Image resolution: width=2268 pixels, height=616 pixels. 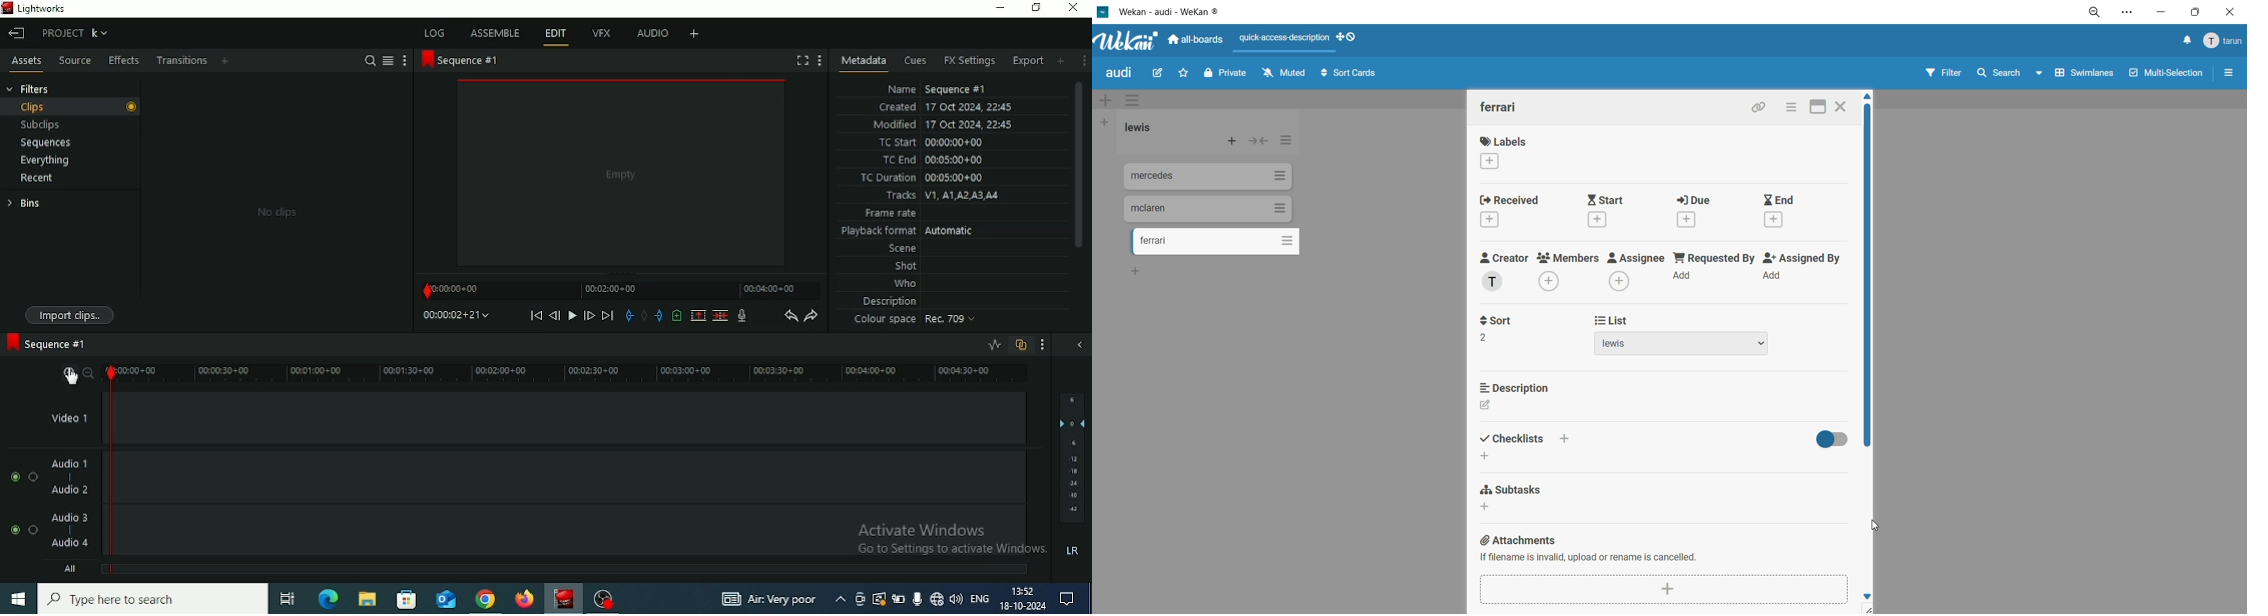 What do you see at coordinates (407, 600) in the screenshot?
I see `Taskbar icon` at bounding box center [407, 600].